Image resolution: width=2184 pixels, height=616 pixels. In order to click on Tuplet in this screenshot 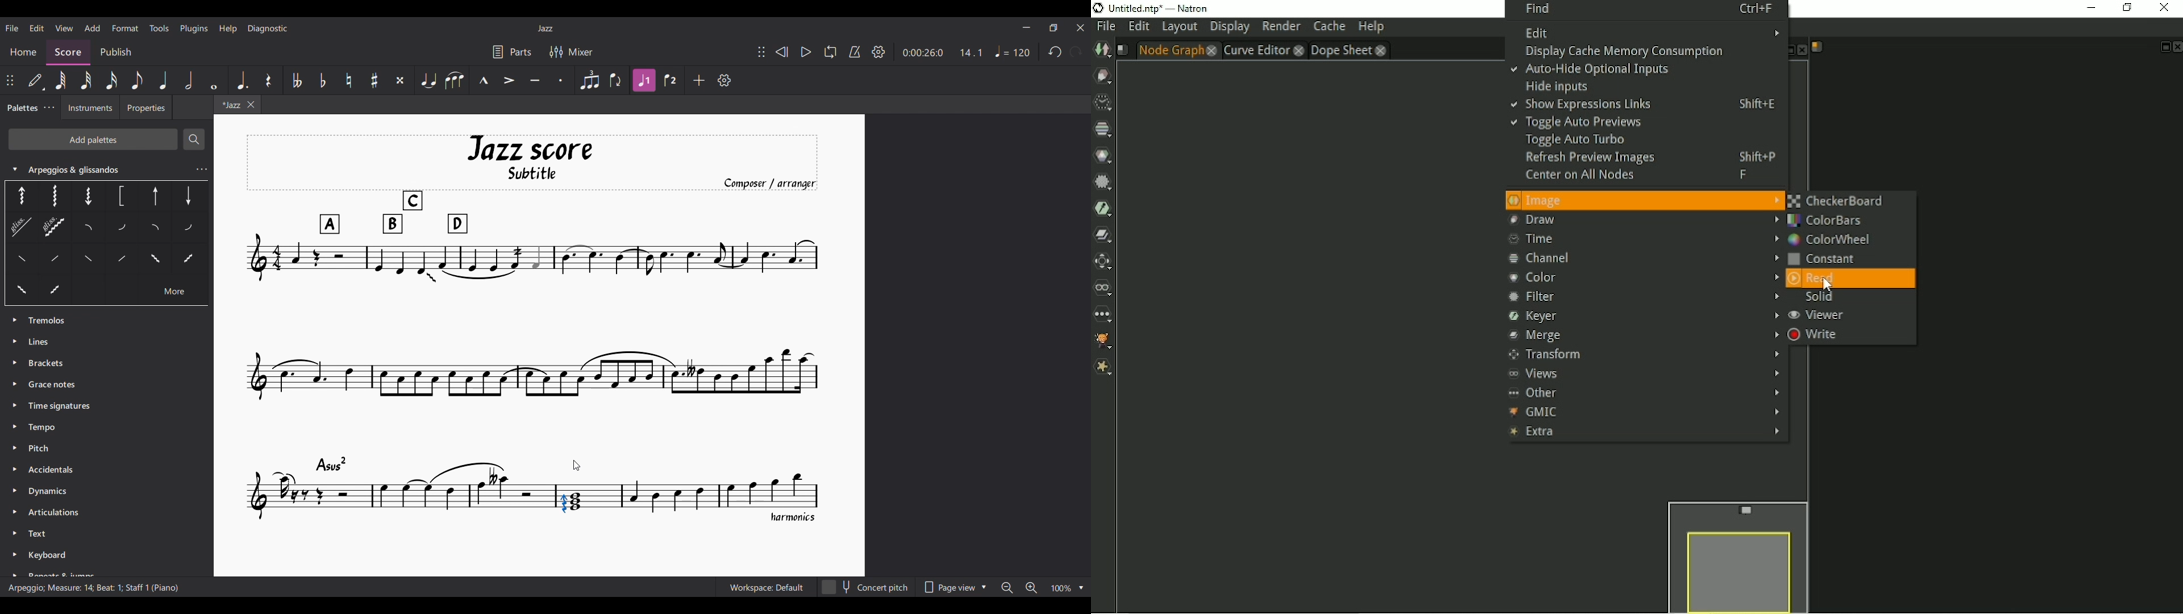, I will do `click(589, 80)`.